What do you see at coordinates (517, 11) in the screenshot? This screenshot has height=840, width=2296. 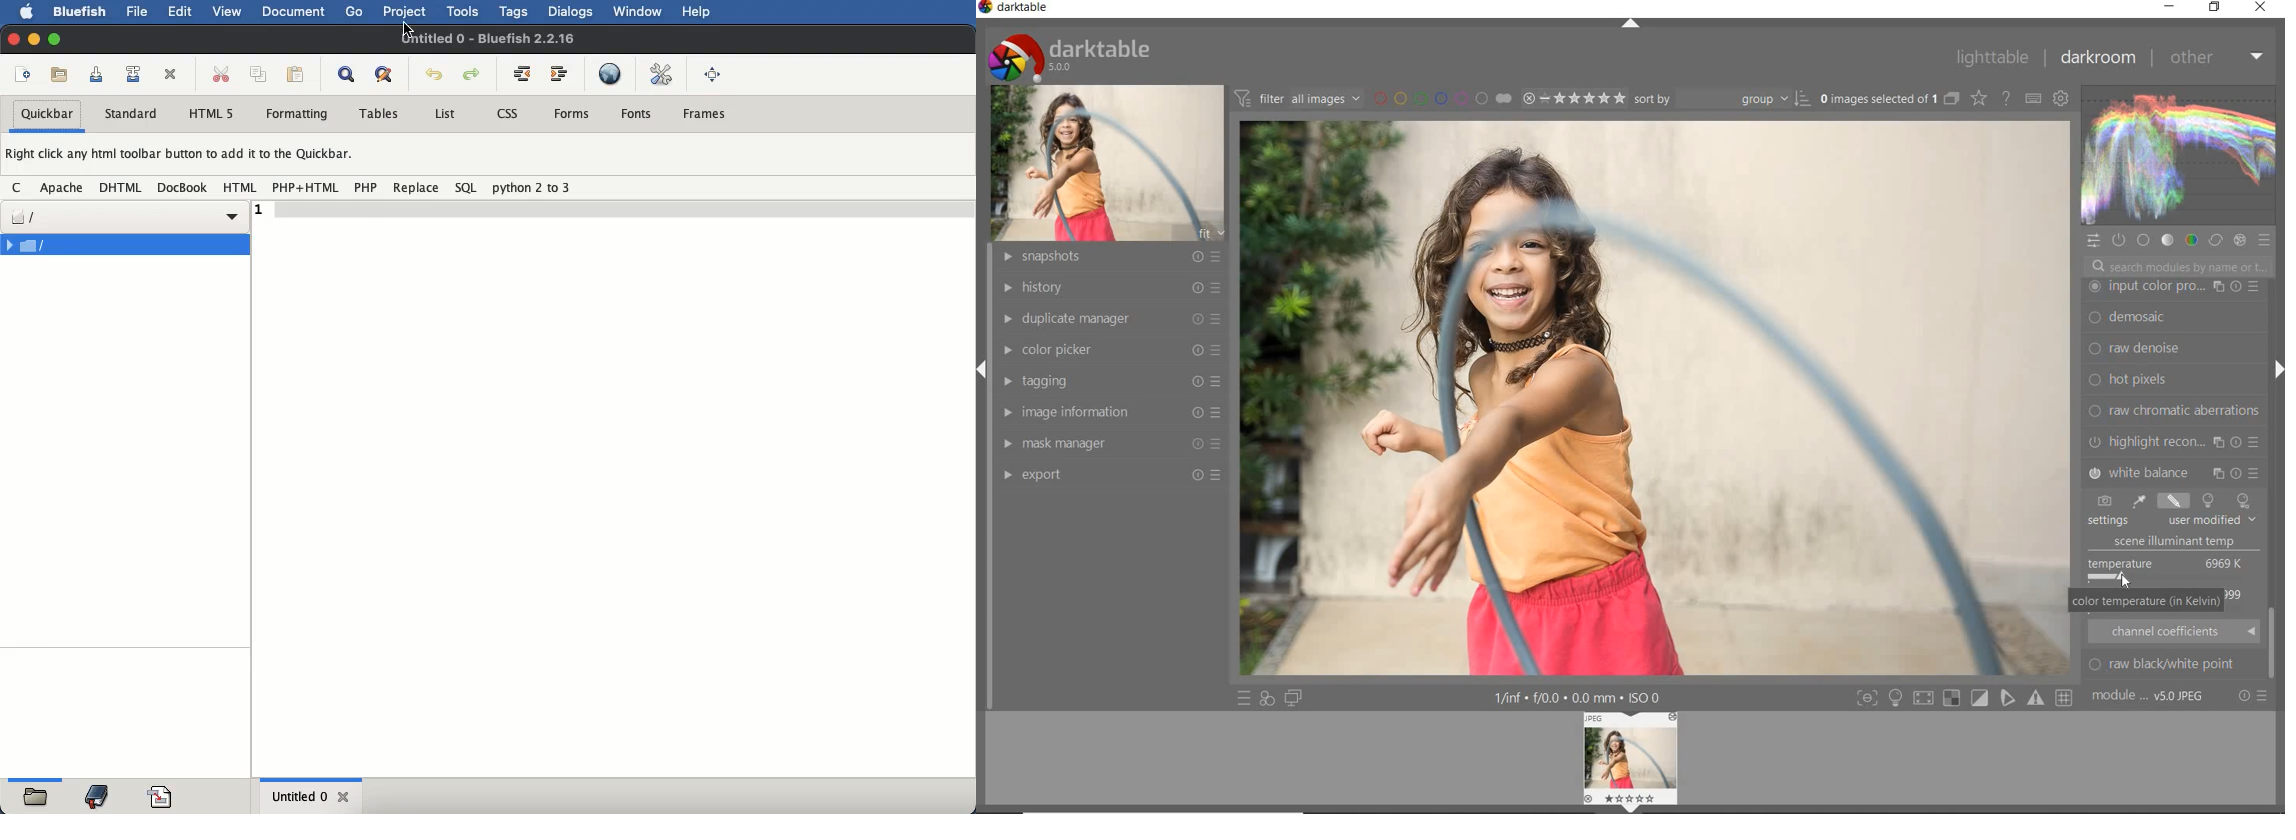 I see `tags` at bounding box center [517, 11].